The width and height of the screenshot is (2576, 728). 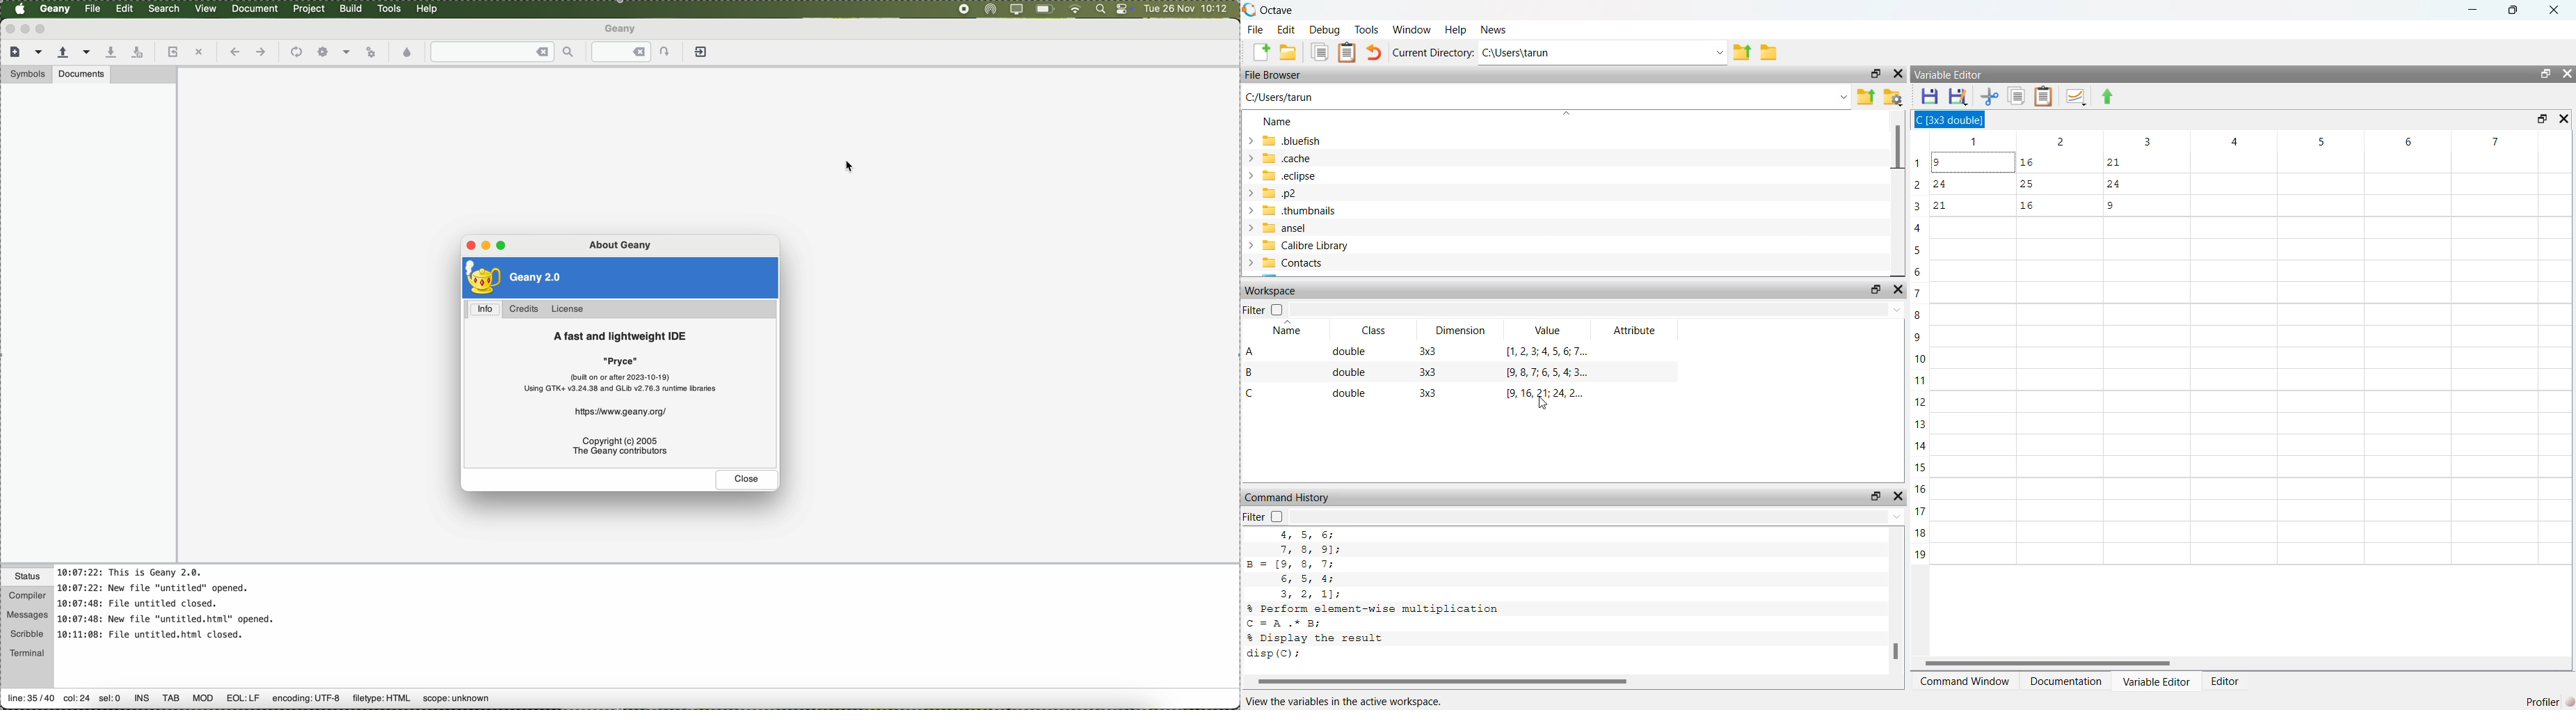 I want to click on Restore Down, so click(x=2546, y=74).